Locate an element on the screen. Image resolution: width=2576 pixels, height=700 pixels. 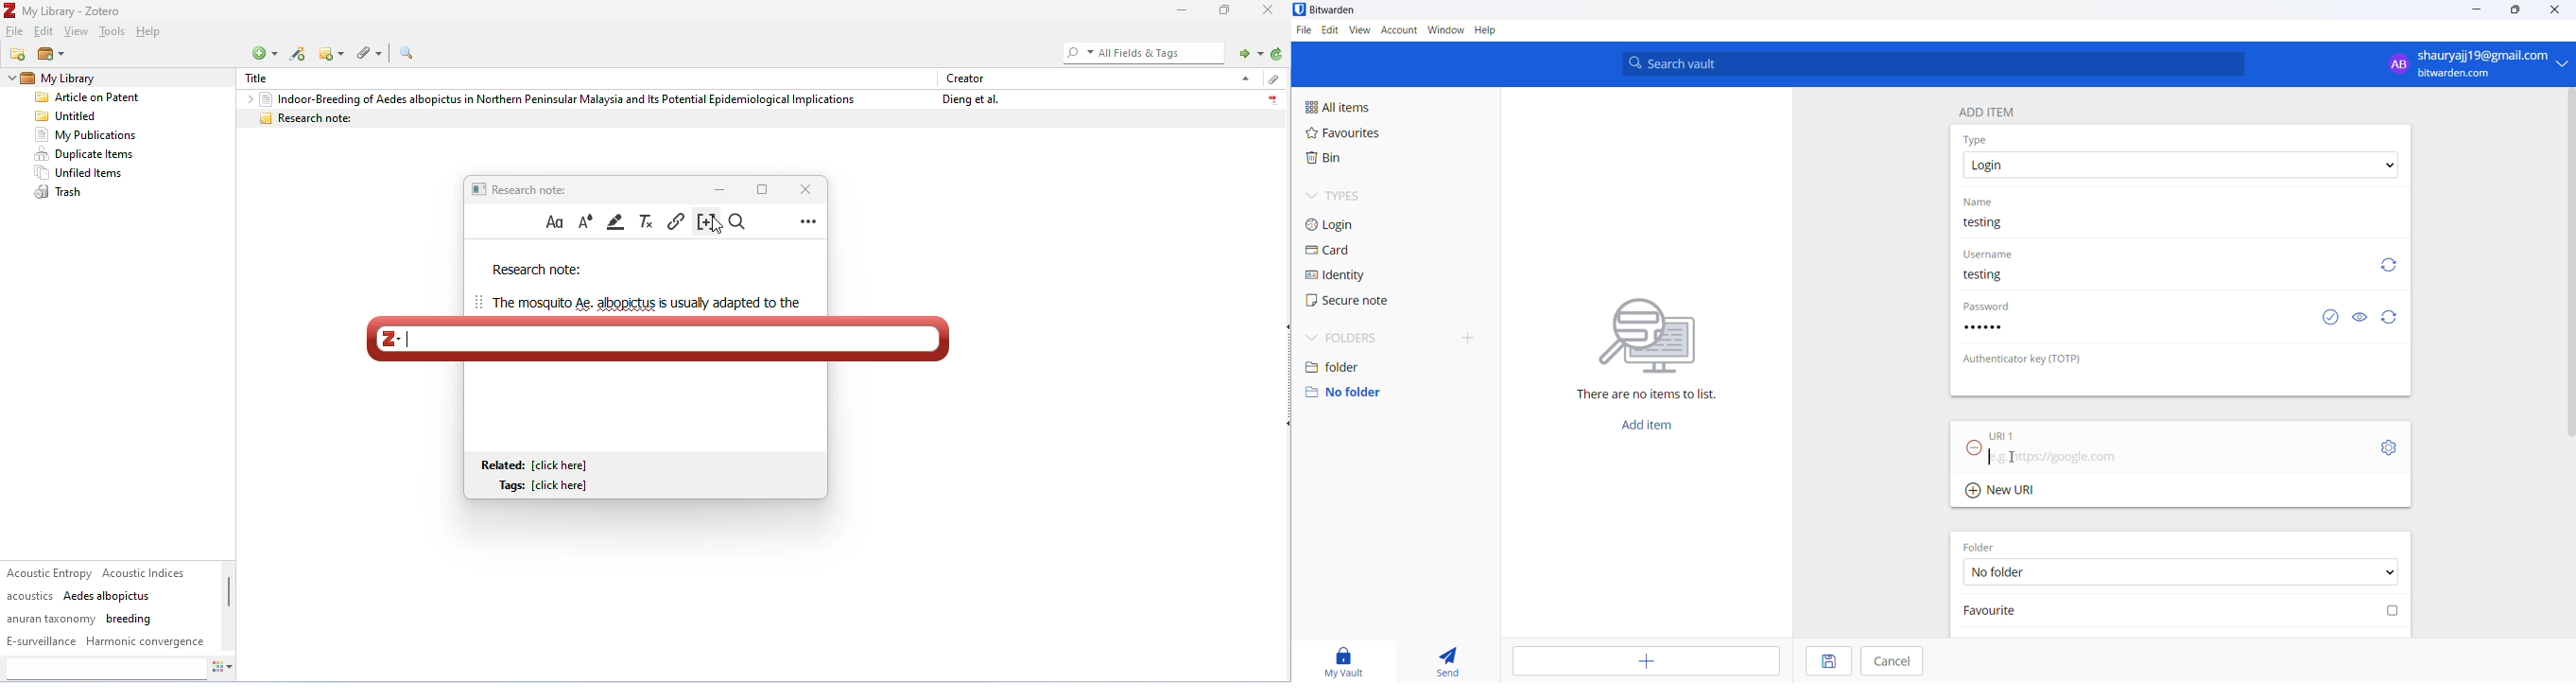
cursor is located at coordinates (2012, 457).